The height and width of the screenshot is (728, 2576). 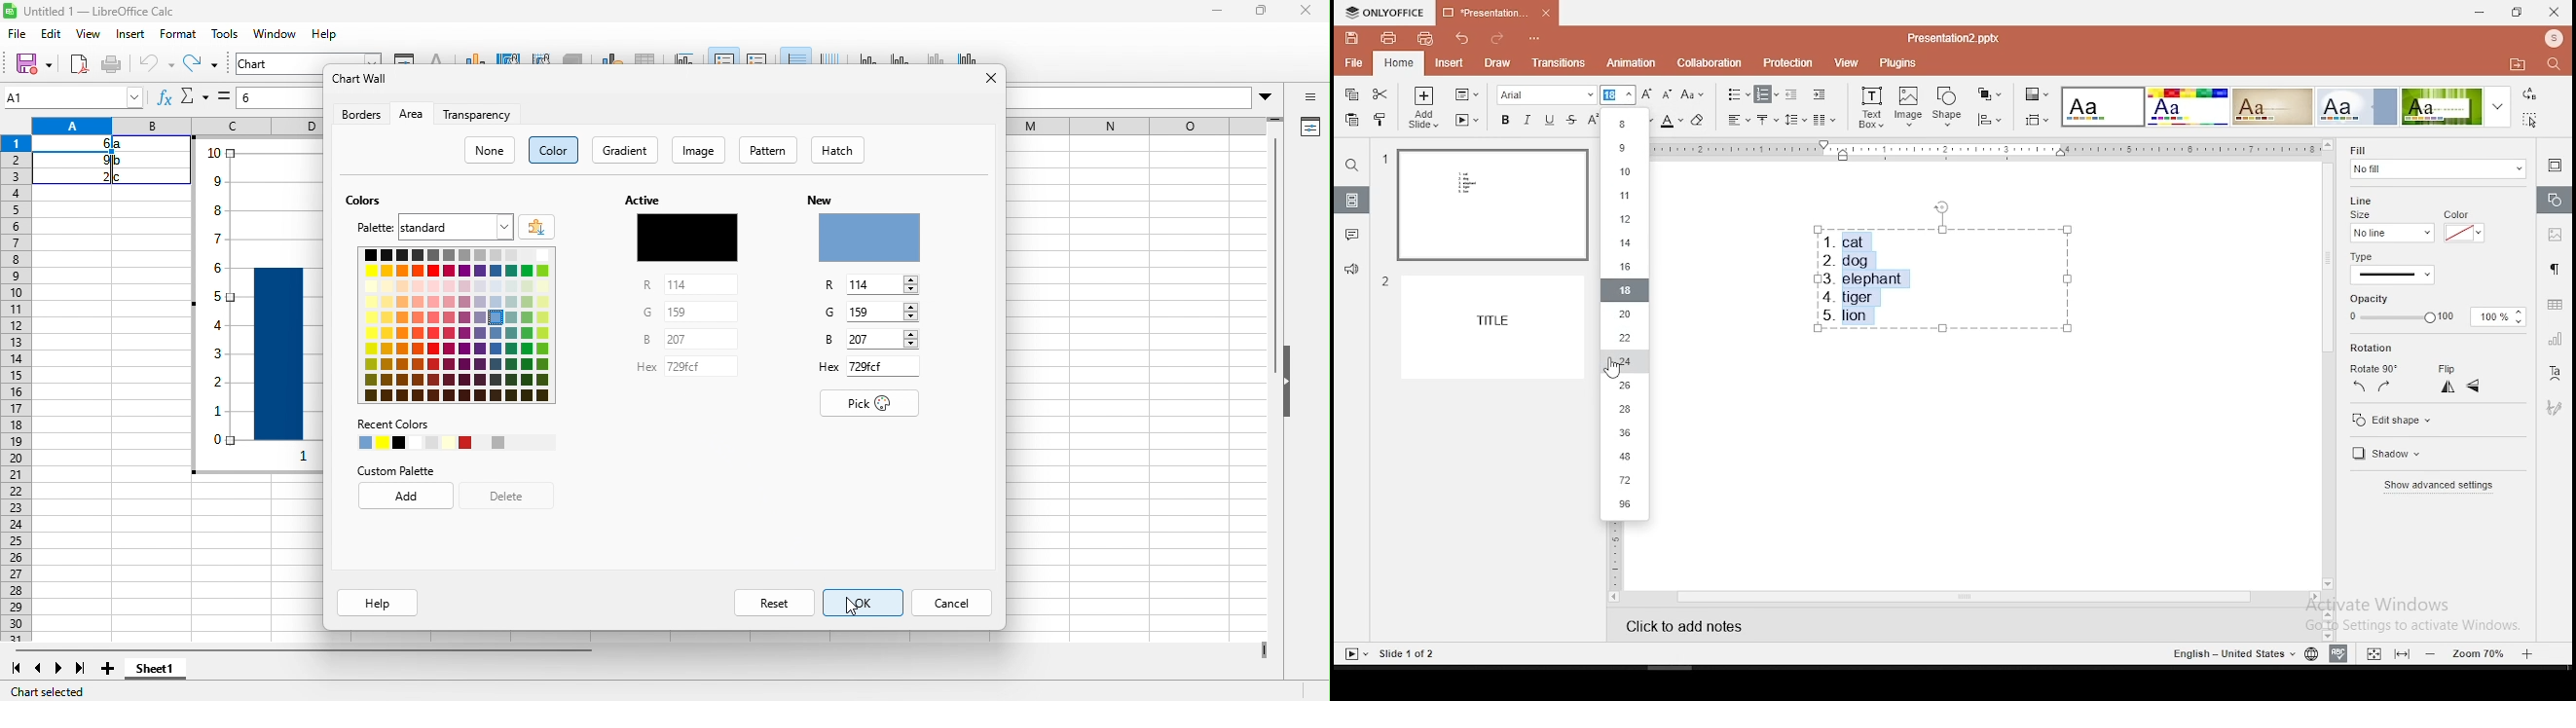 I want to click on print file, so click(x=1388, y=38).